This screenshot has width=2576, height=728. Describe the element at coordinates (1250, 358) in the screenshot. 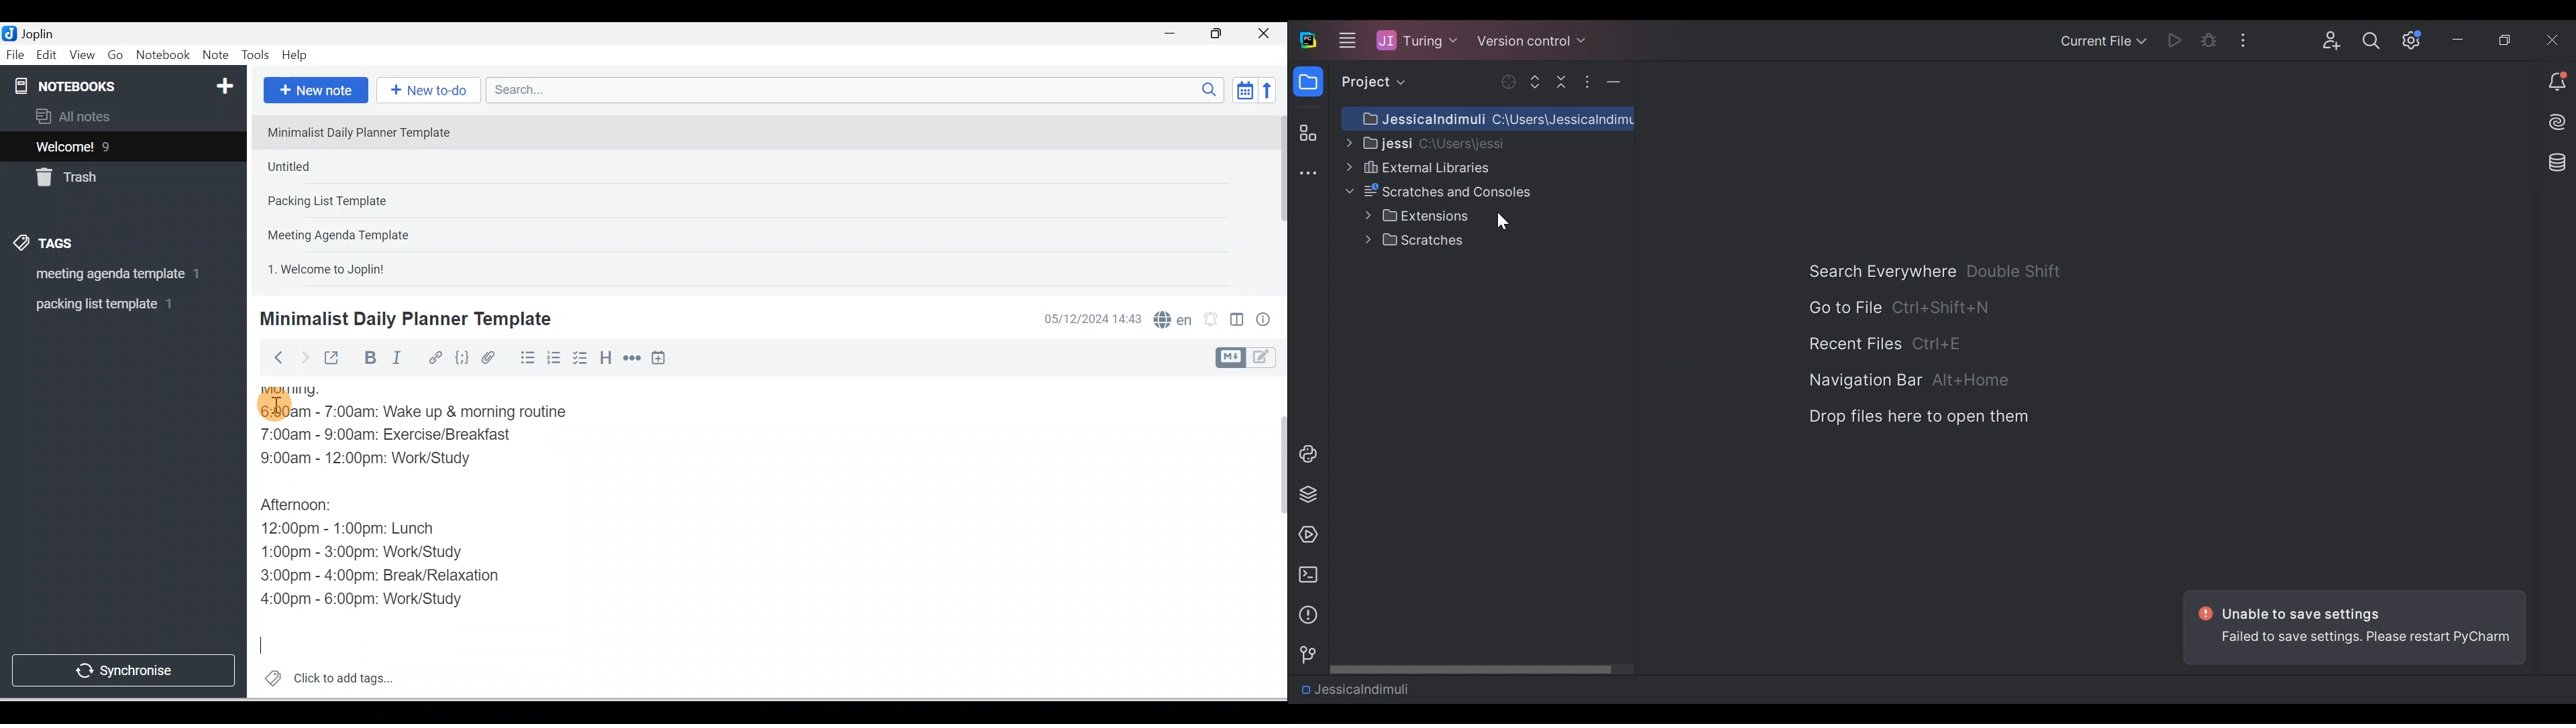

I see `Toggle editor layout` at that location.